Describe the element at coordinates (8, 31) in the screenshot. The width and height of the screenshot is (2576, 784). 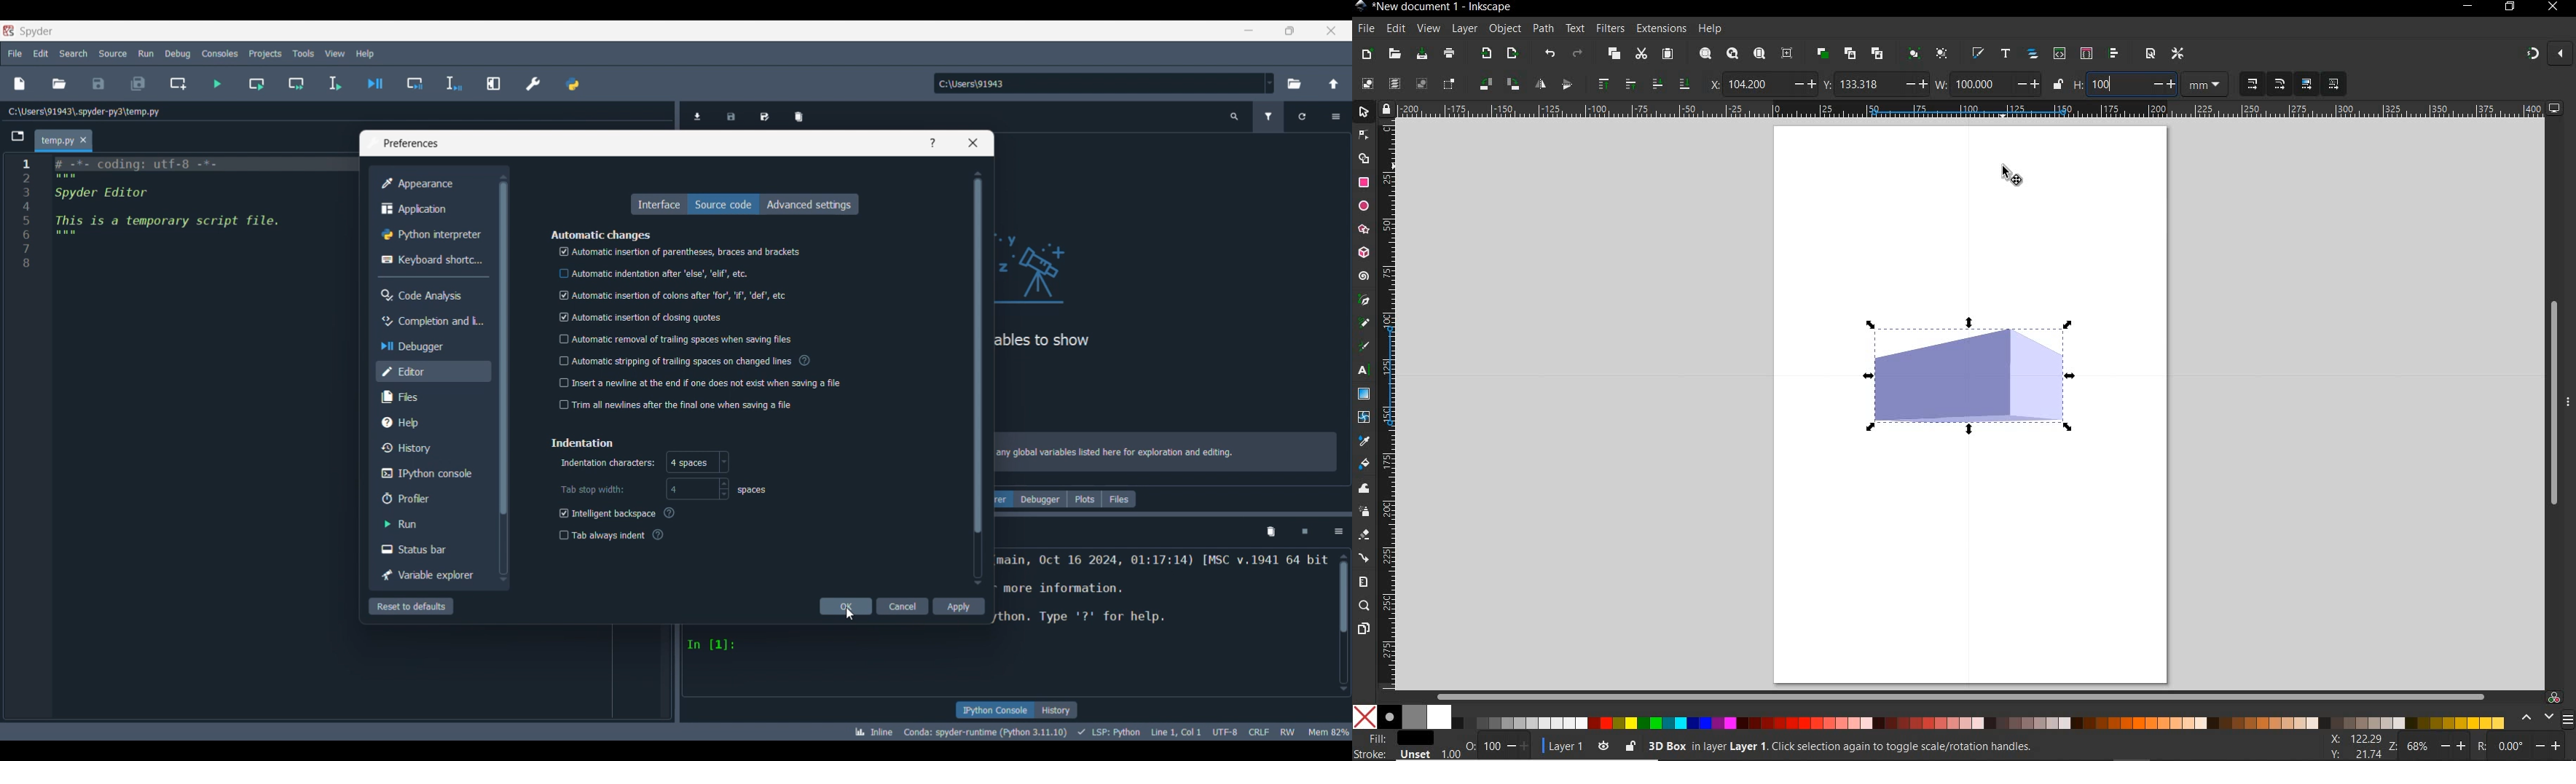
I see `Software logo` at that location.